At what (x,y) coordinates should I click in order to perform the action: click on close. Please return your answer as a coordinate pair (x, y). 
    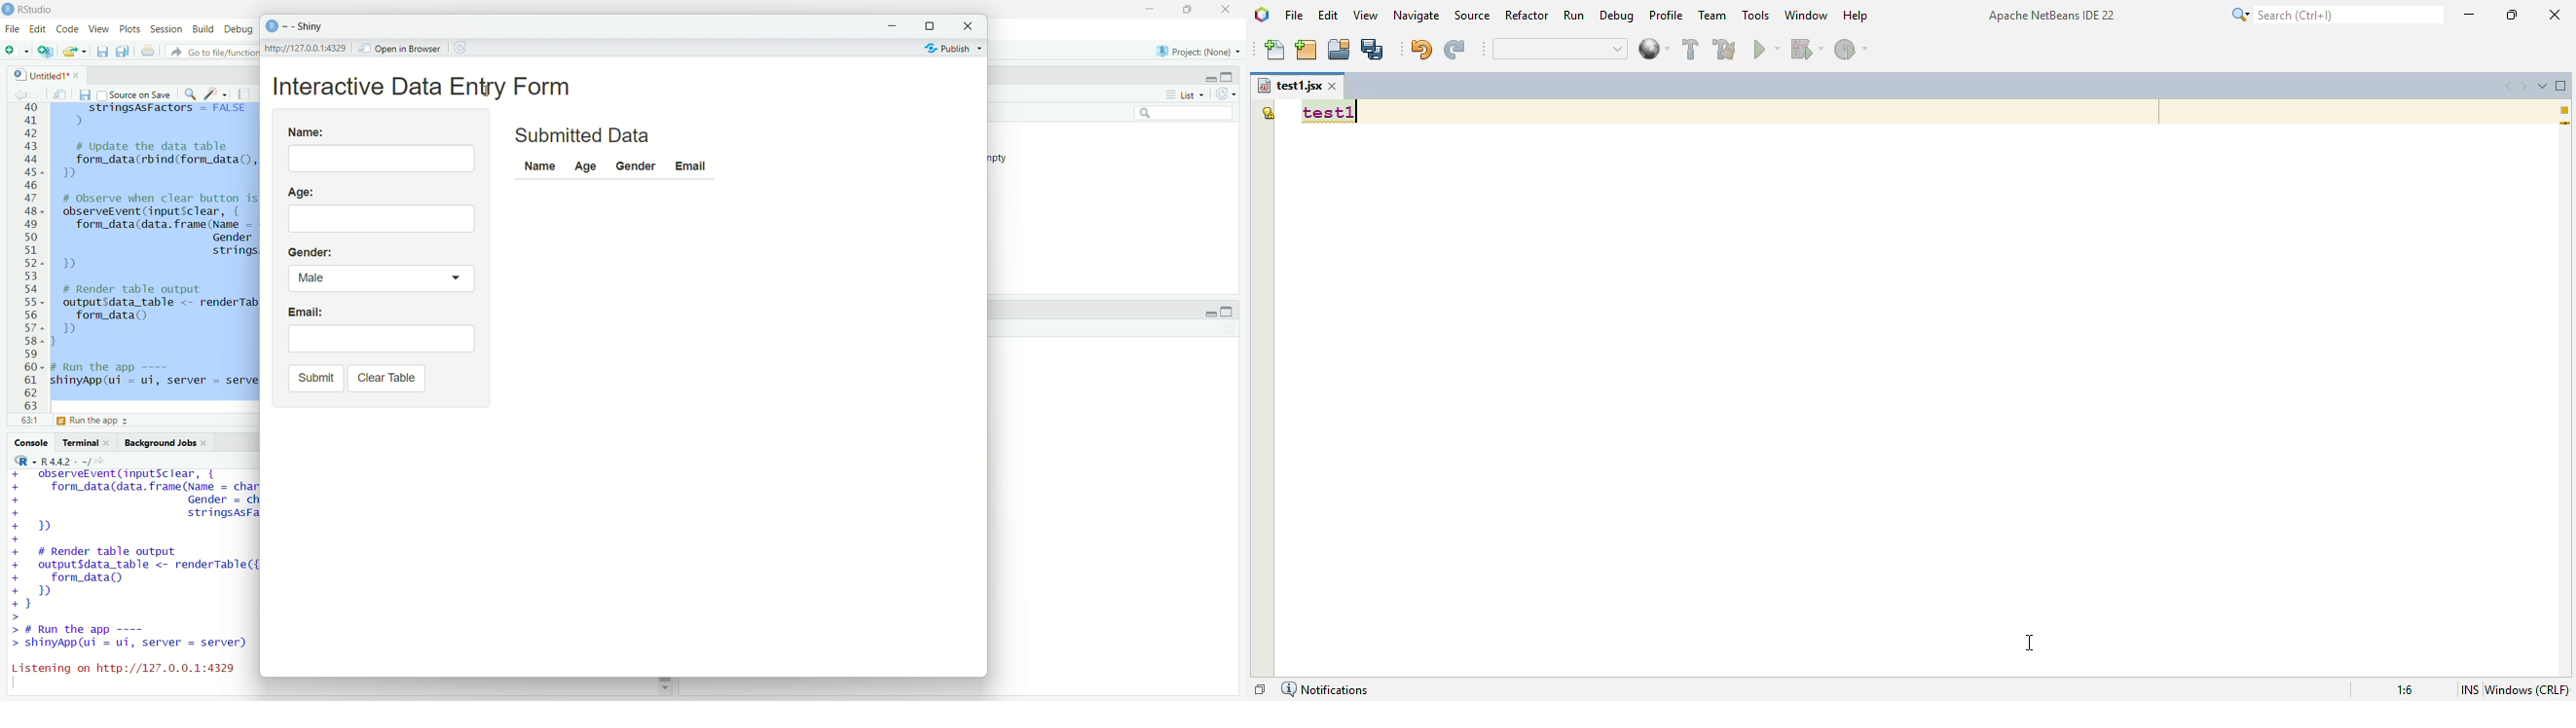
    Looking at the image, I should click on (208, 443).